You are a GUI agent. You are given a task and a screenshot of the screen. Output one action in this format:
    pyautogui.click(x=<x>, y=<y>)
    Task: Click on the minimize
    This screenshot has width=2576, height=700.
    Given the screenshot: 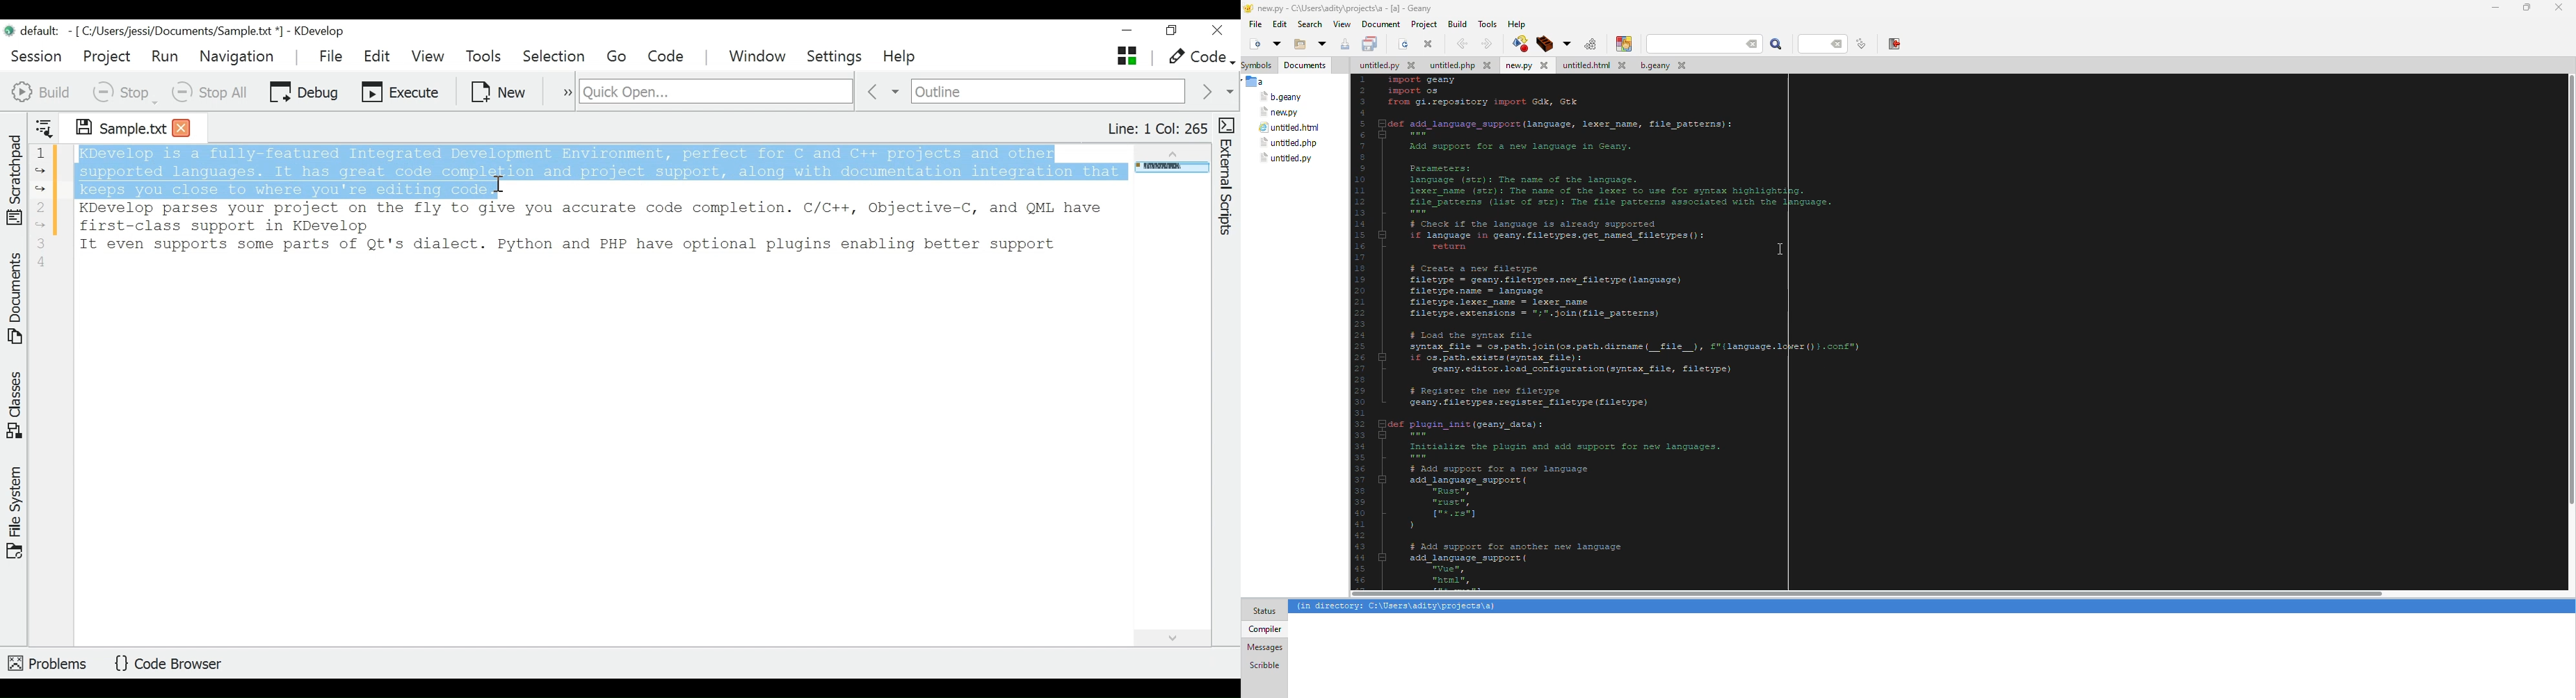 What is the action you would take?
    pyautogui.click(x=1129, y=32)
    